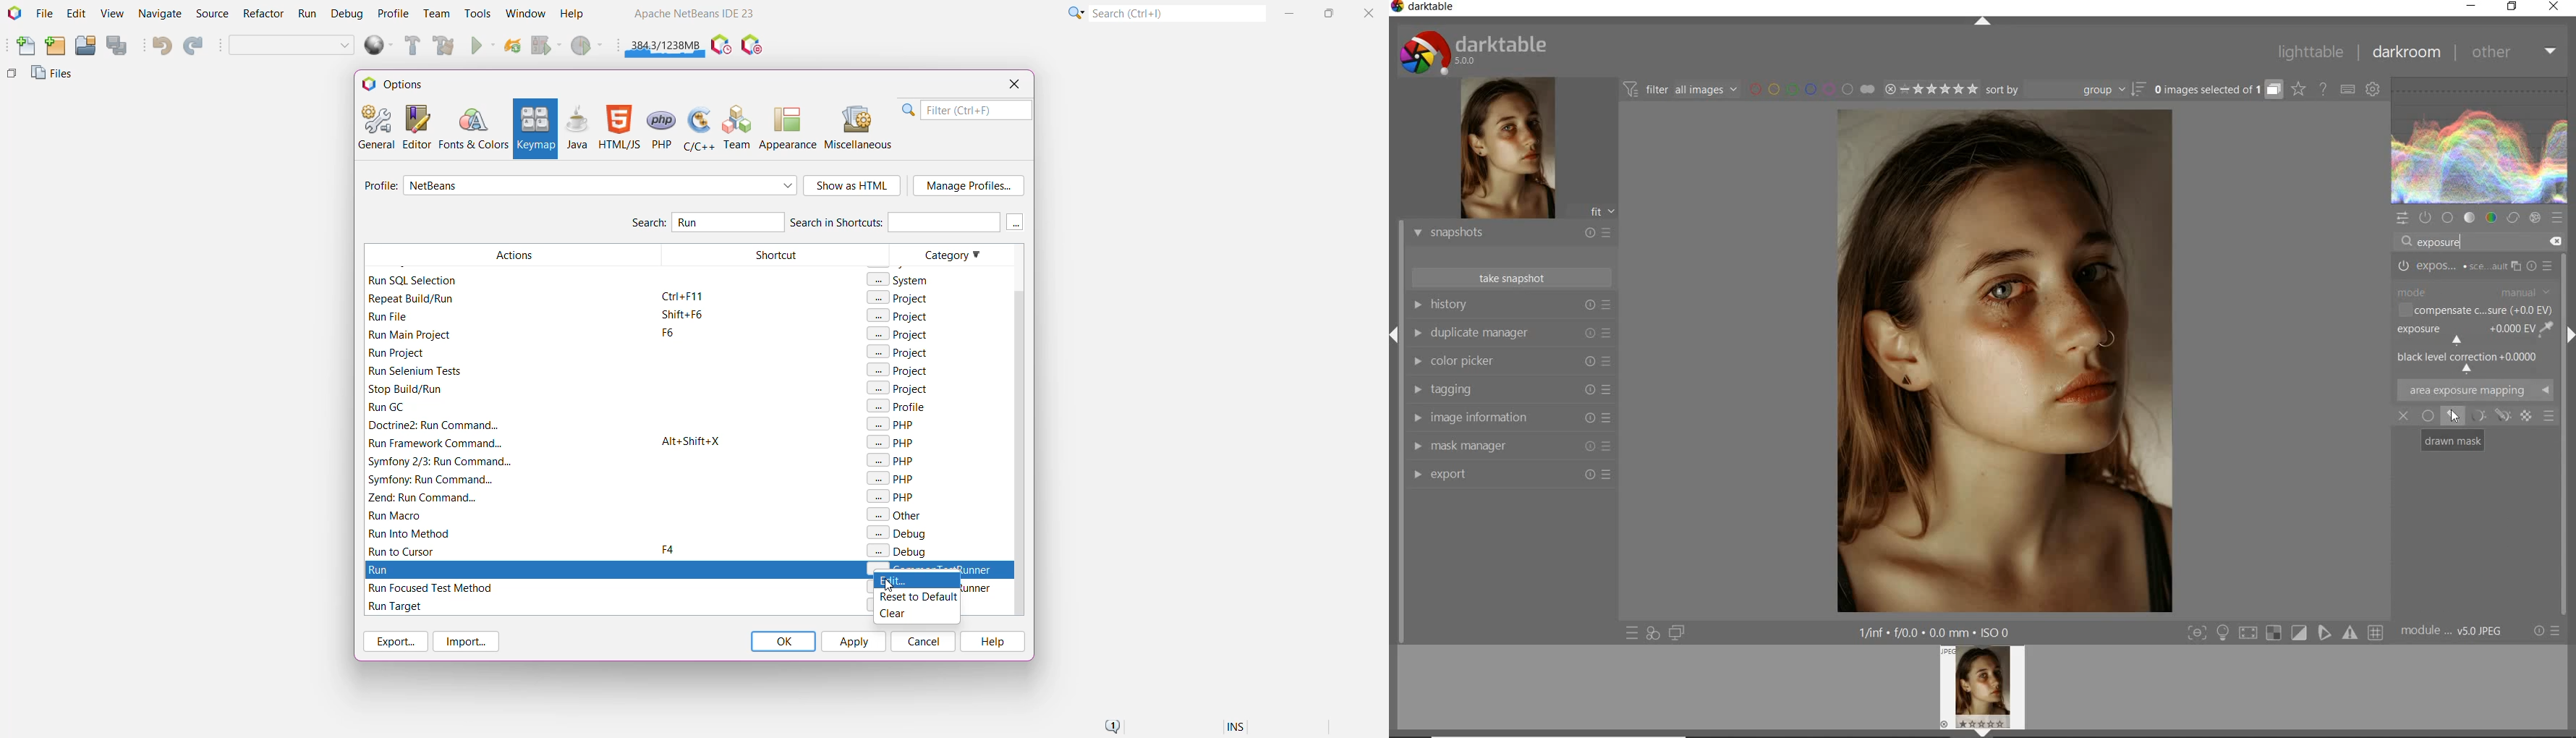 The width and height of the screenshot is (2576, 756). I want to click on Close, so click(1371, 12).